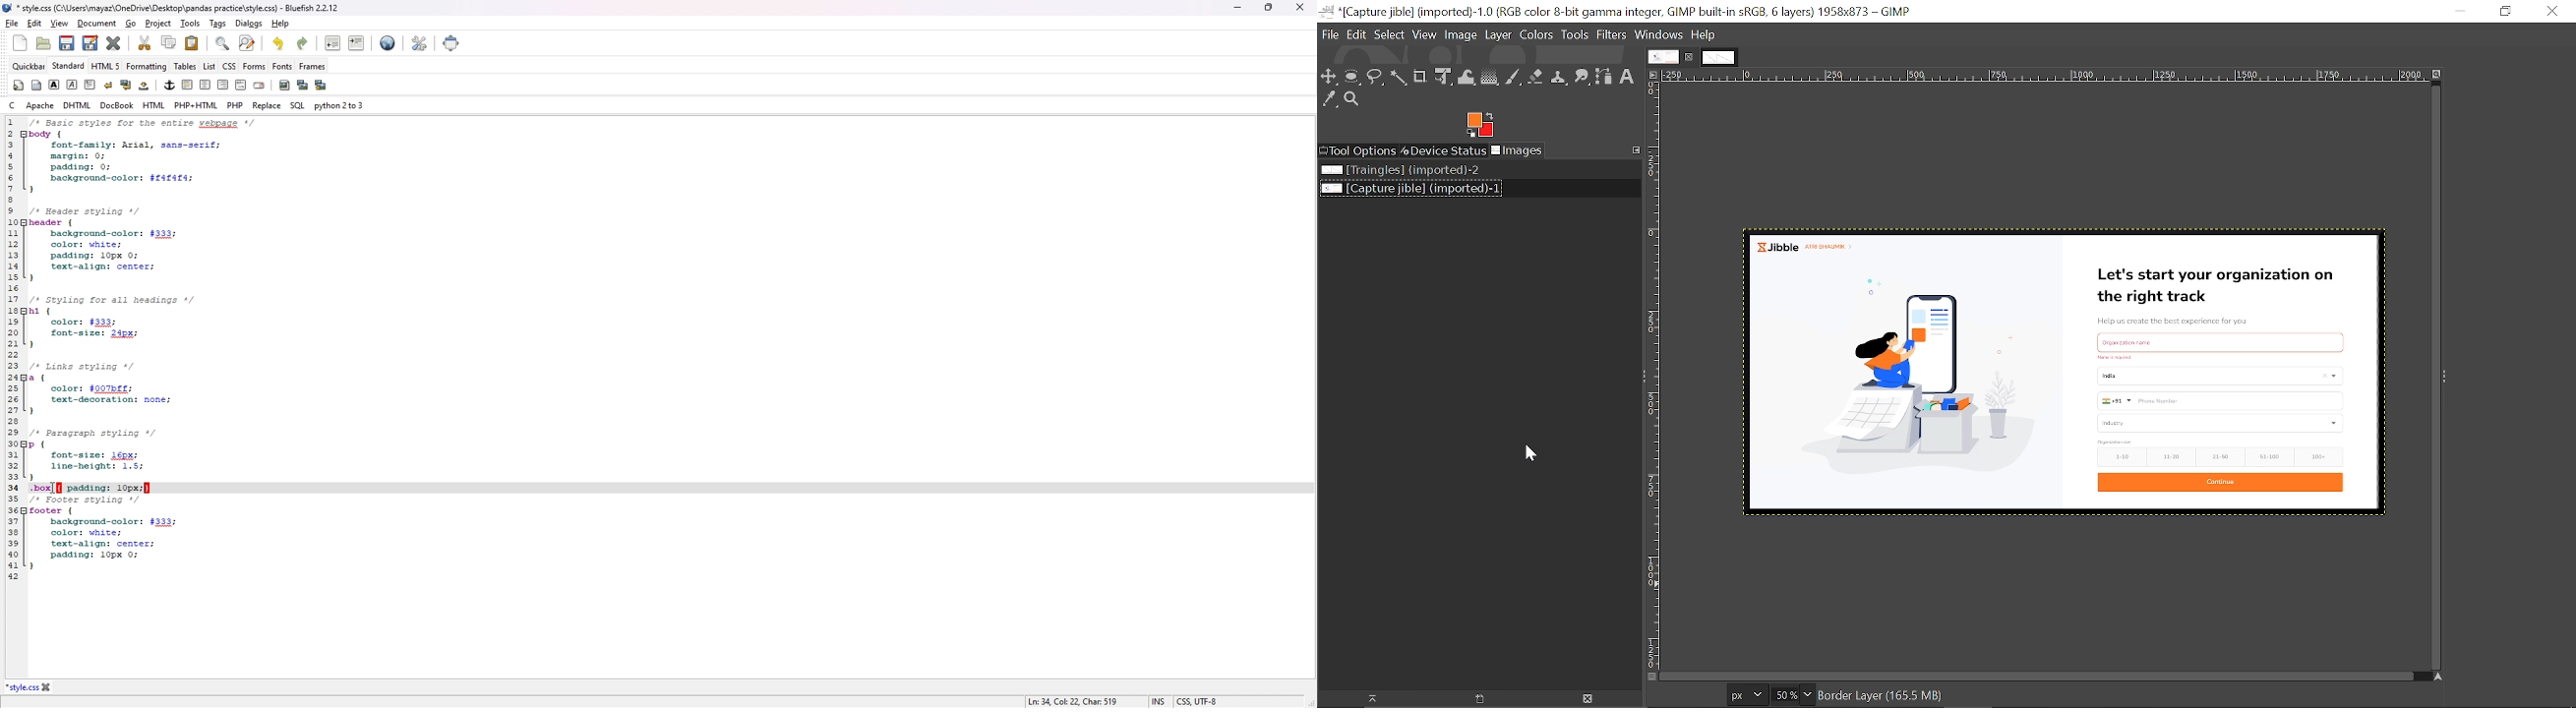 The width and height of the screenshot is (2576, 728). What do you see at coordinates (91, 85) in the screenshot?
I see `paragraph` at bounding box center [91, 85].